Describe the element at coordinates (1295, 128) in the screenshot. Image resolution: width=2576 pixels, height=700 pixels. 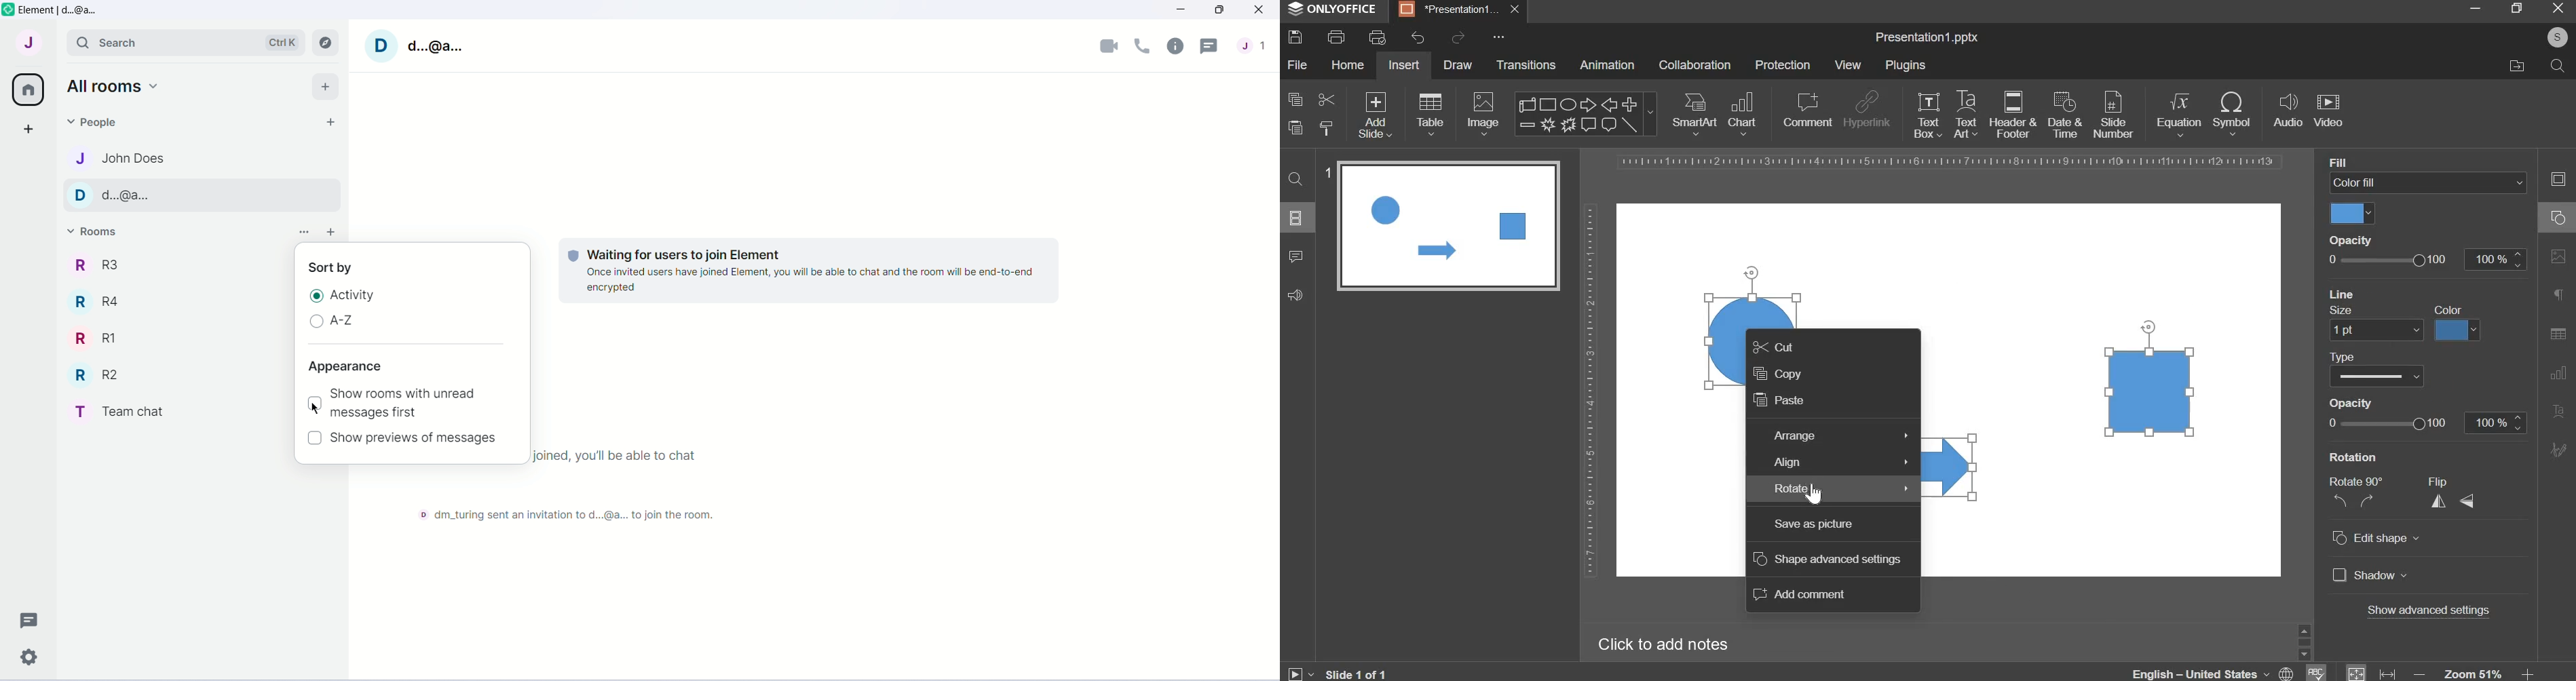
I see `paste` at that location.